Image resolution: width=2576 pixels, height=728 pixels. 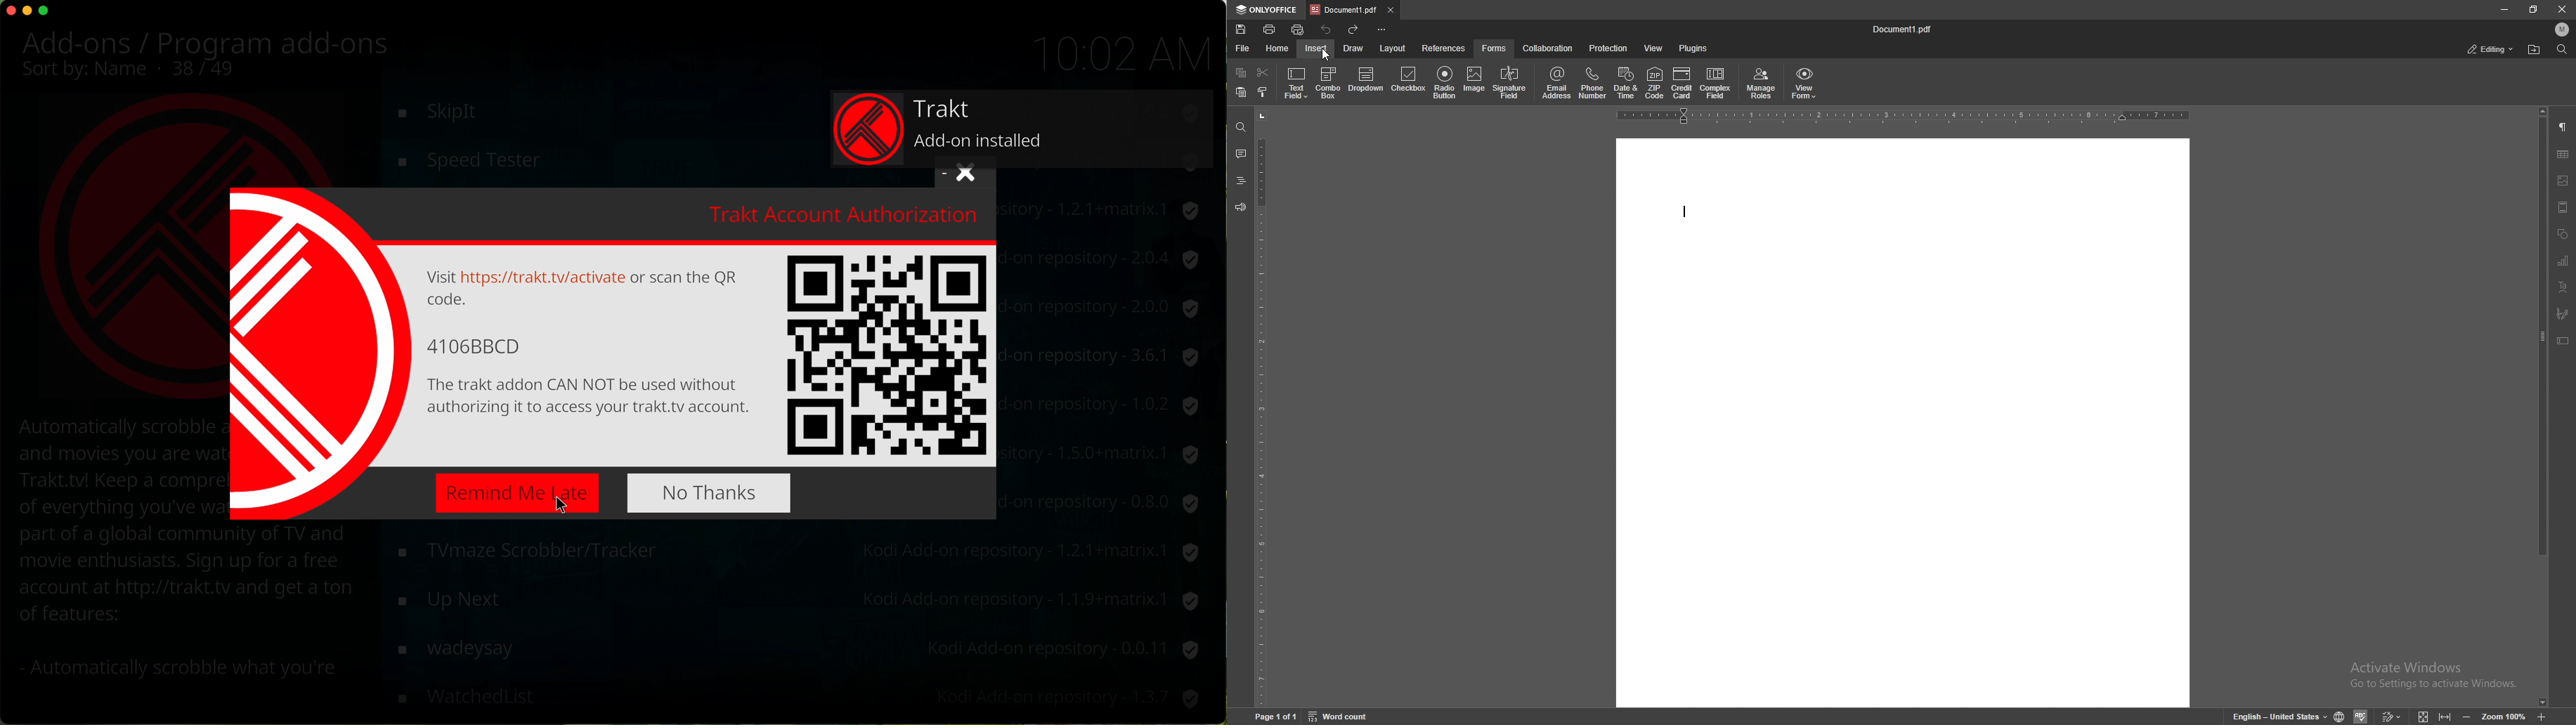 I want to click on credit card, so click(x=1682, y=83).